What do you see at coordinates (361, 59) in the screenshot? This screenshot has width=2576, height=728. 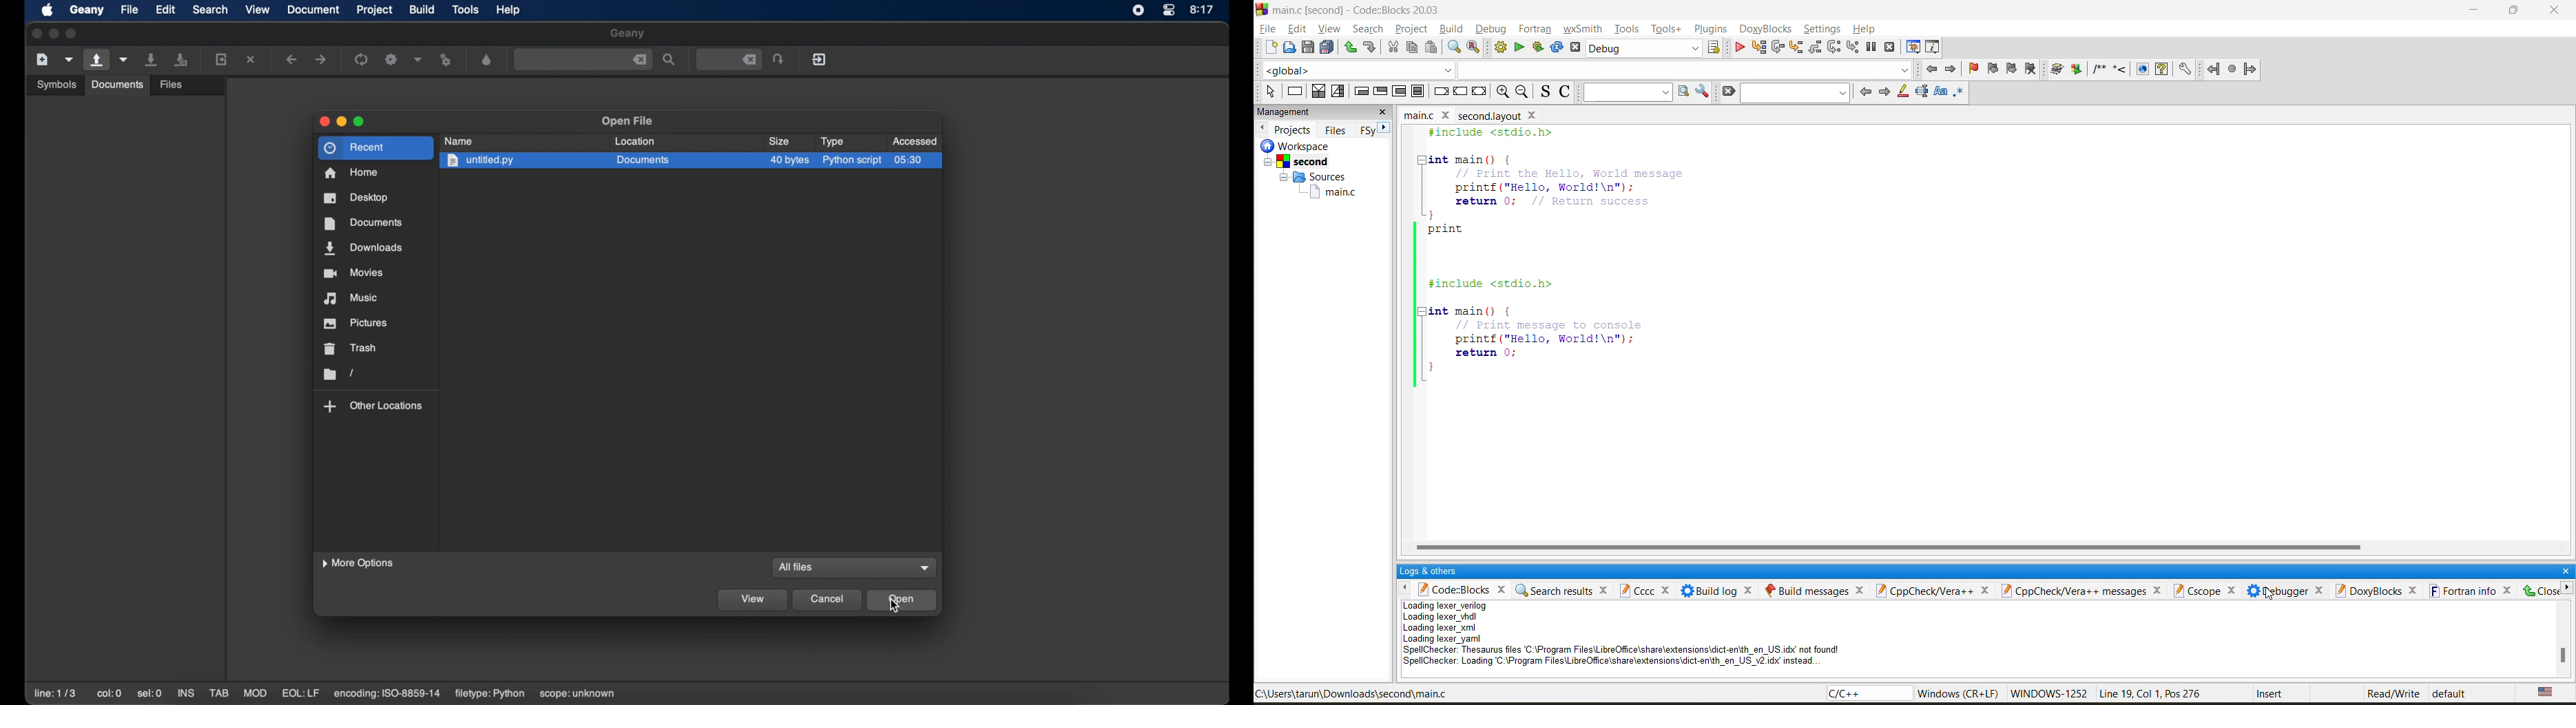 I see `compile the current file` at bounding box center [361, 59].